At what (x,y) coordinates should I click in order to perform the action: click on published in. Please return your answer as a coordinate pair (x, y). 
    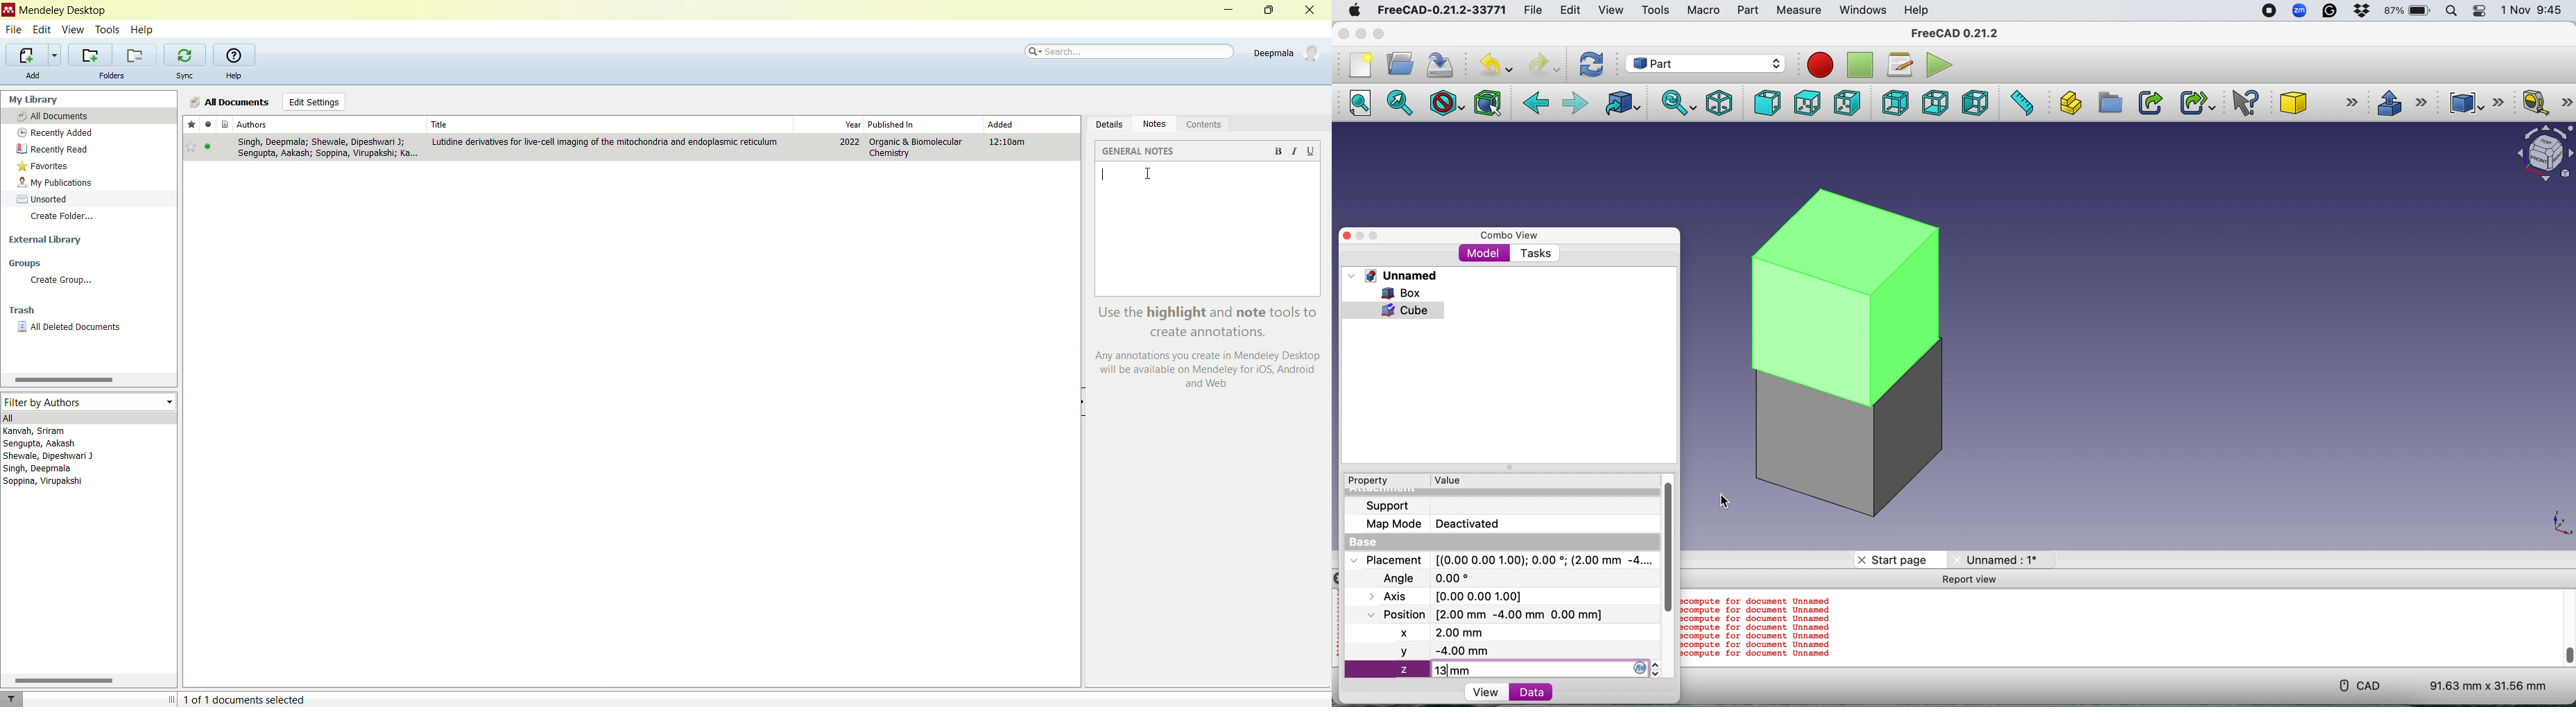
    Looking at the image, I should click on (904, 123).